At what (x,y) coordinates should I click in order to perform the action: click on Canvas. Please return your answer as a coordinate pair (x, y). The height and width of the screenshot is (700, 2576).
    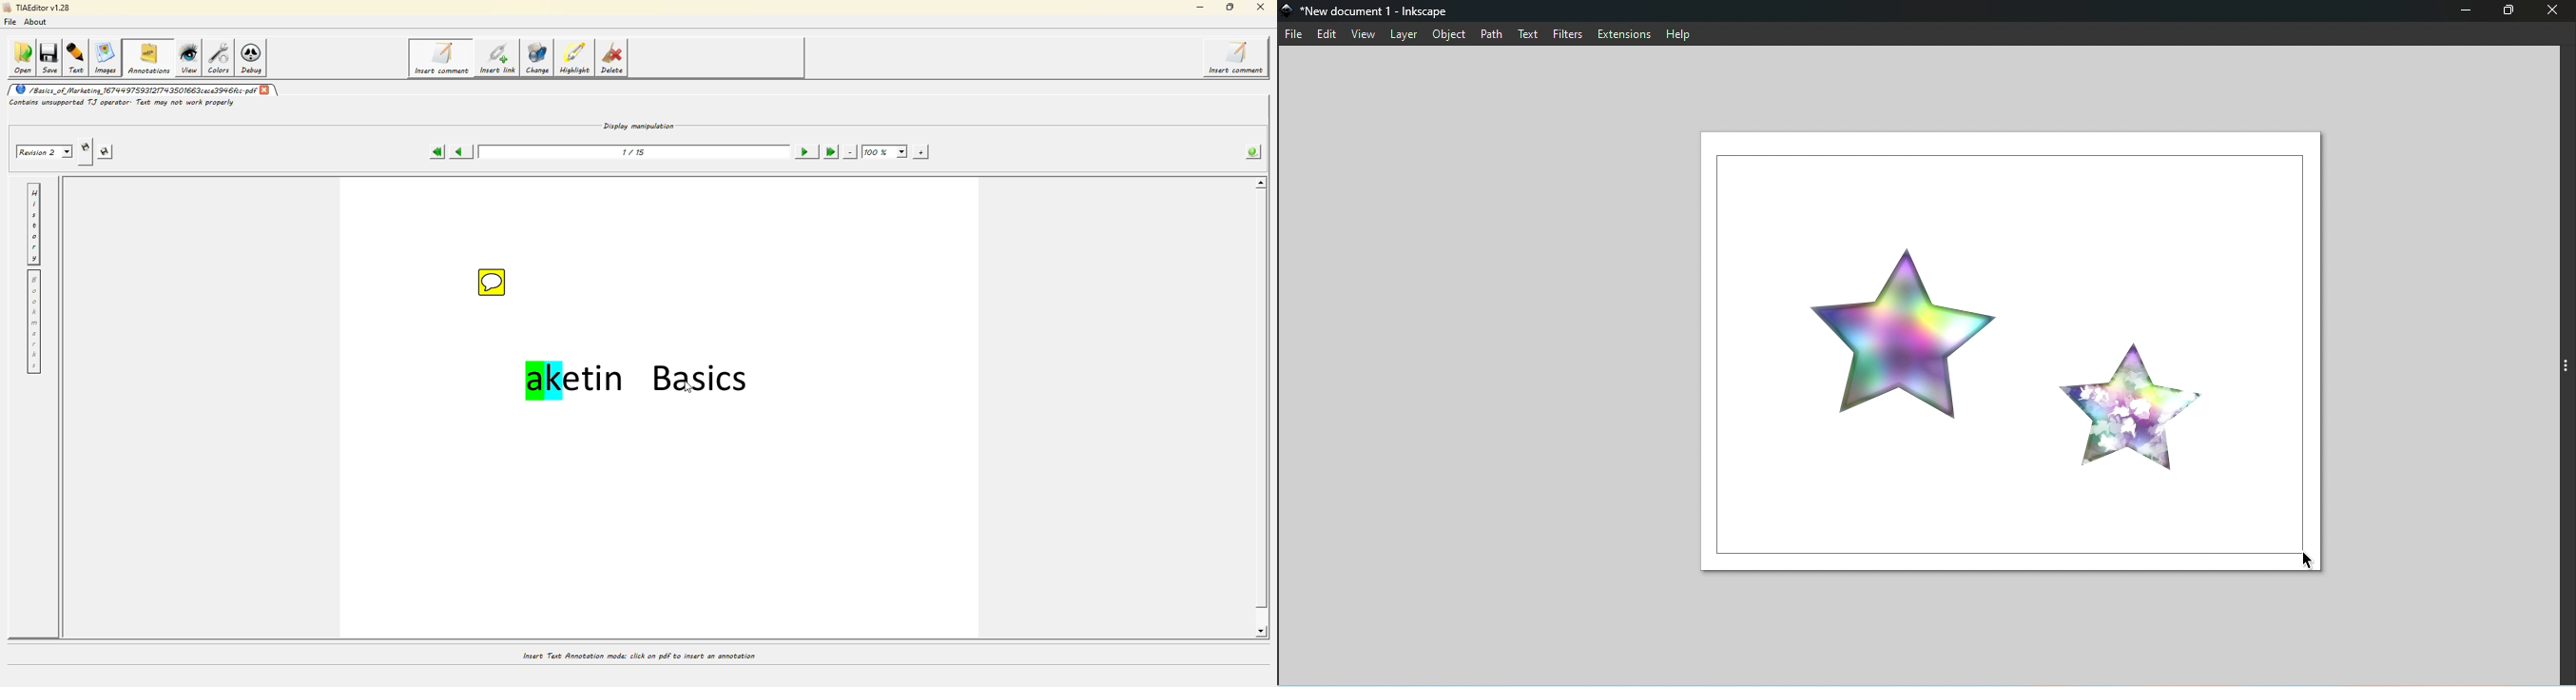
    Looking at the image, I should click on (2011, 352).